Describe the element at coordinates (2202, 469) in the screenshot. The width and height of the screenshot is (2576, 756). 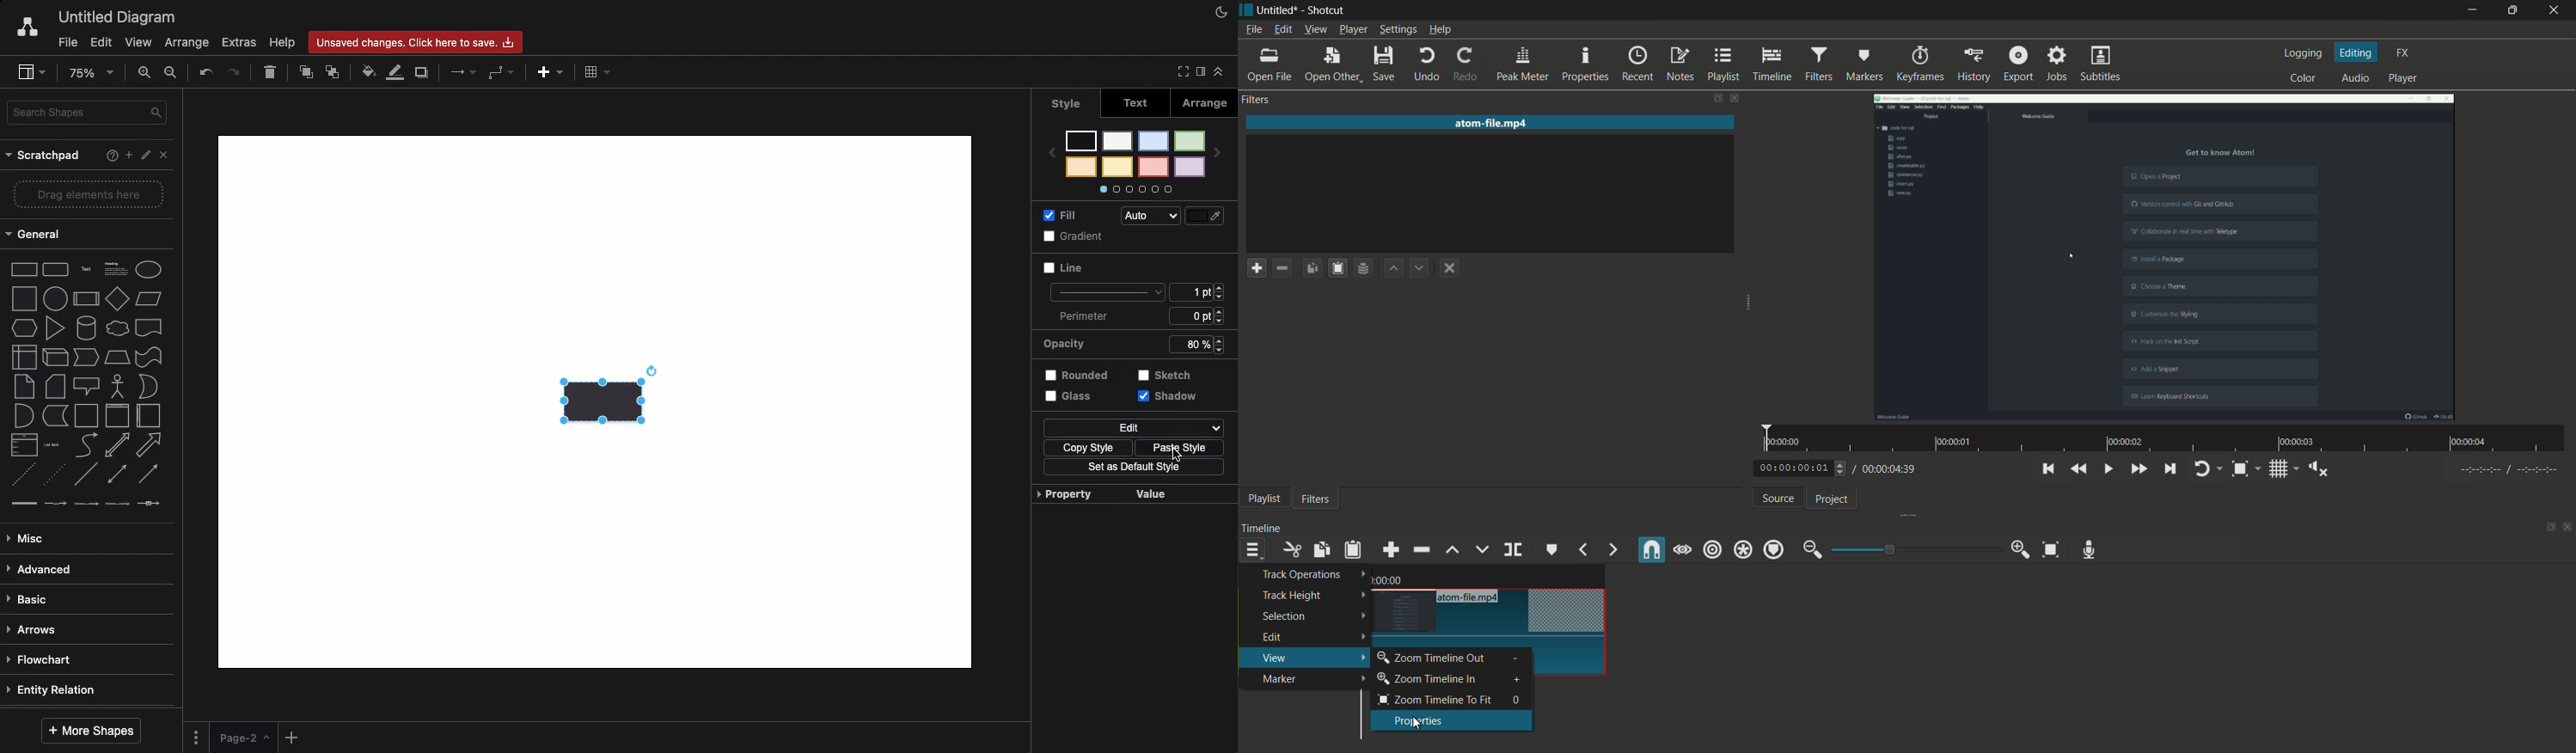
I see `toggle player looping` at that location.